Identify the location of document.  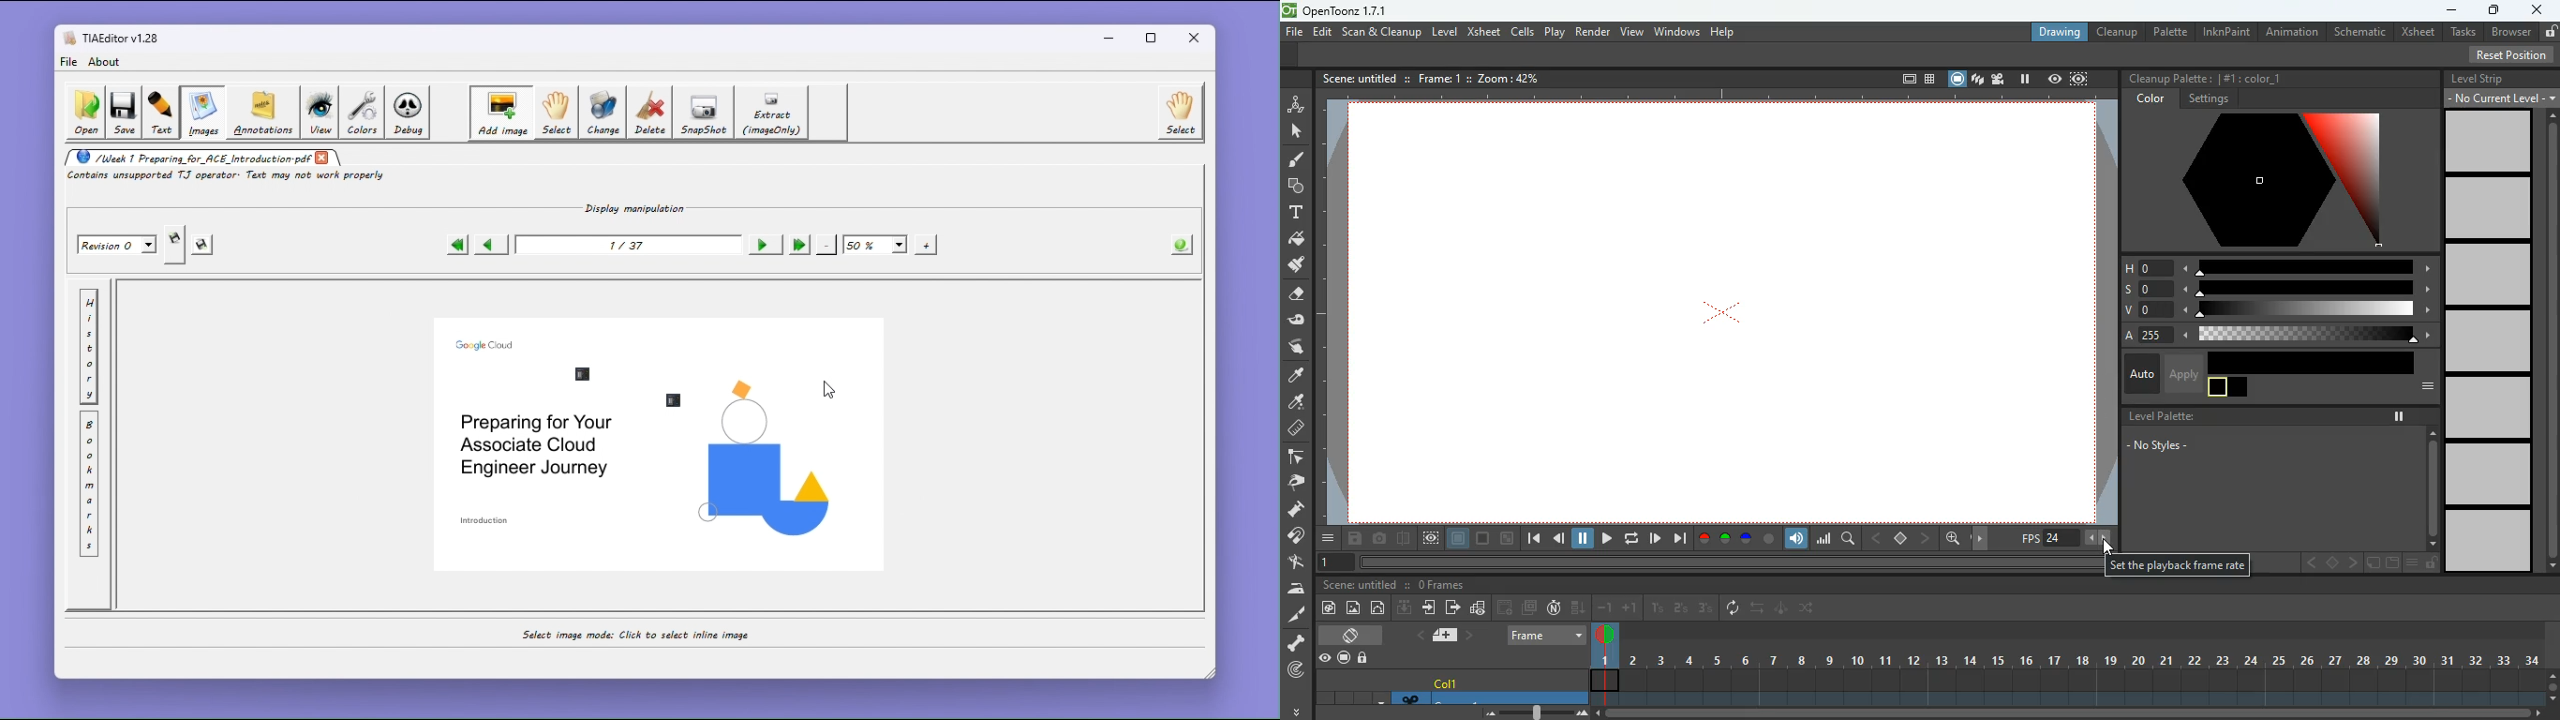
(2391, 563).